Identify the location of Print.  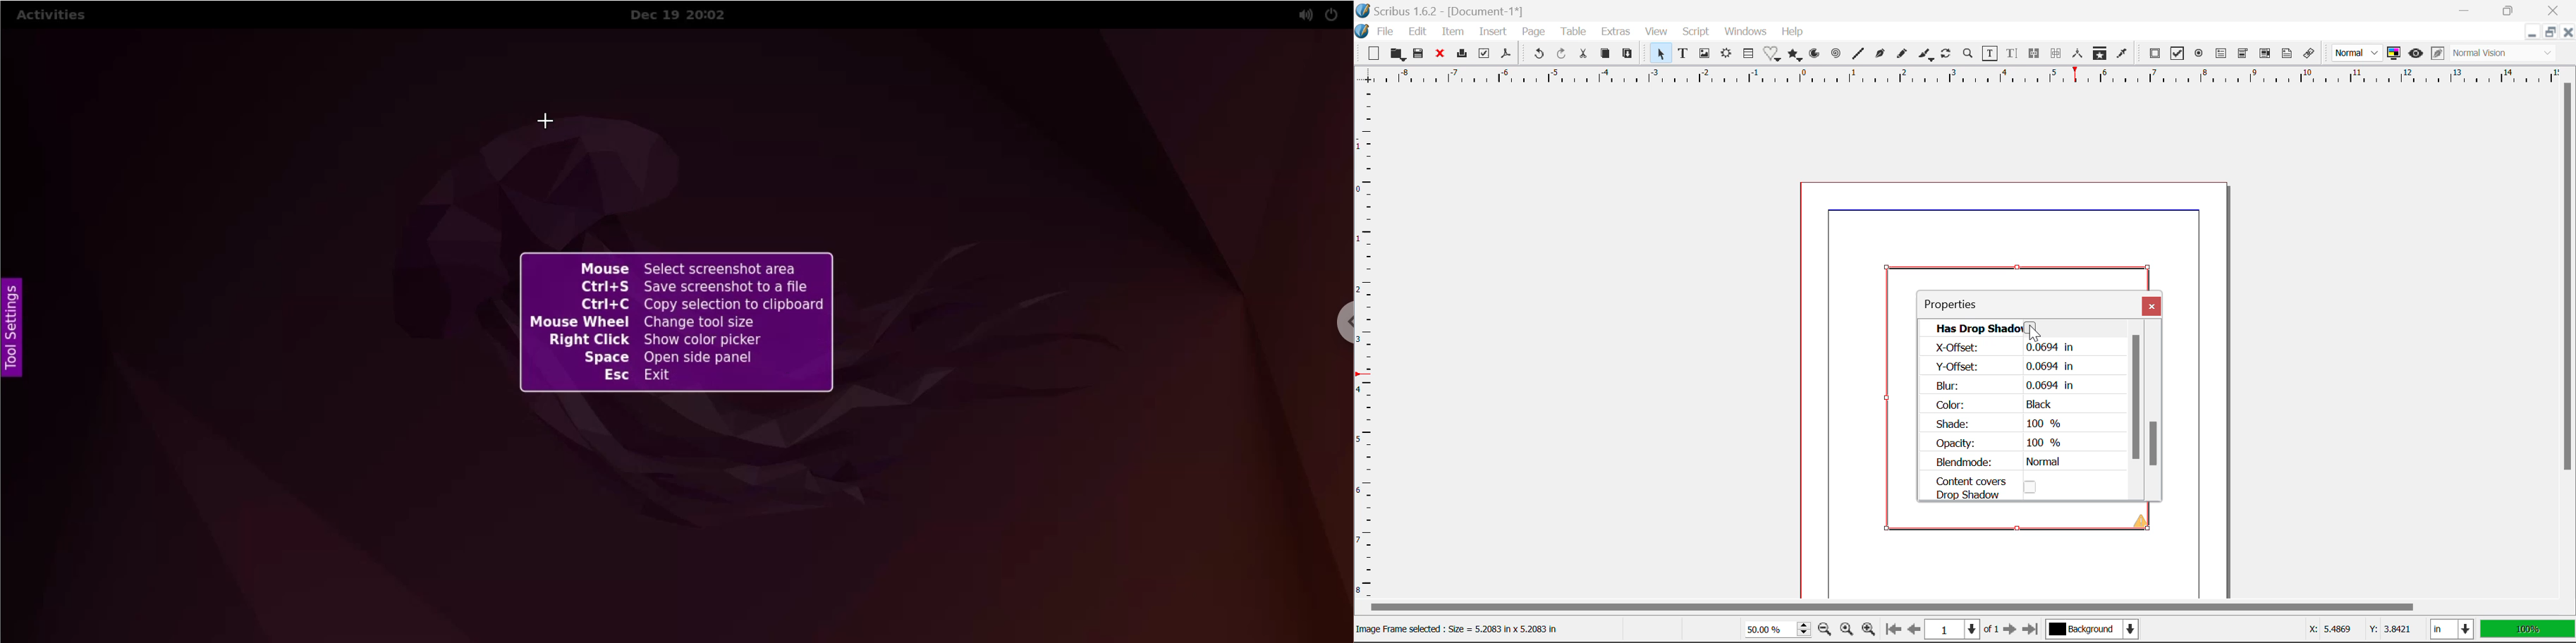
(1464, 55).